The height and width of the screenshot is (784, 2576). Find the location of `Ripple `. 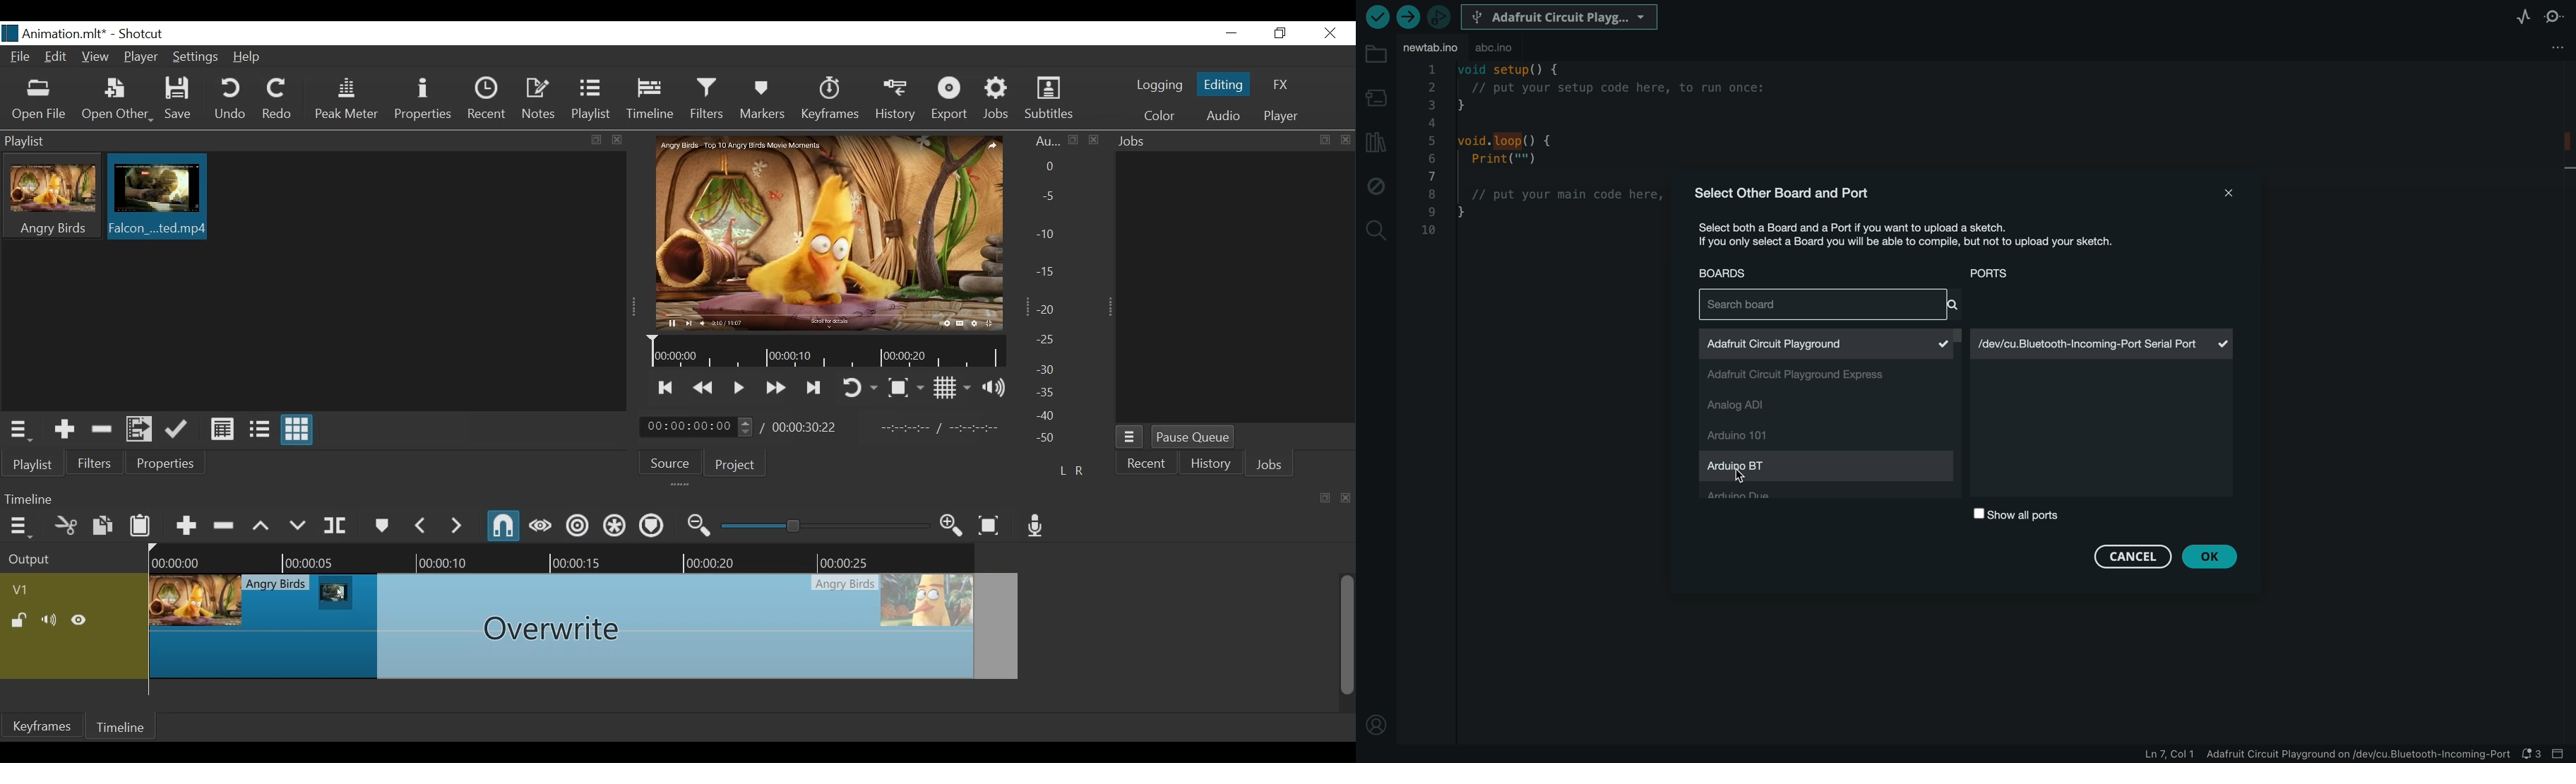

Ripple  is located at coordinates (578, 526).